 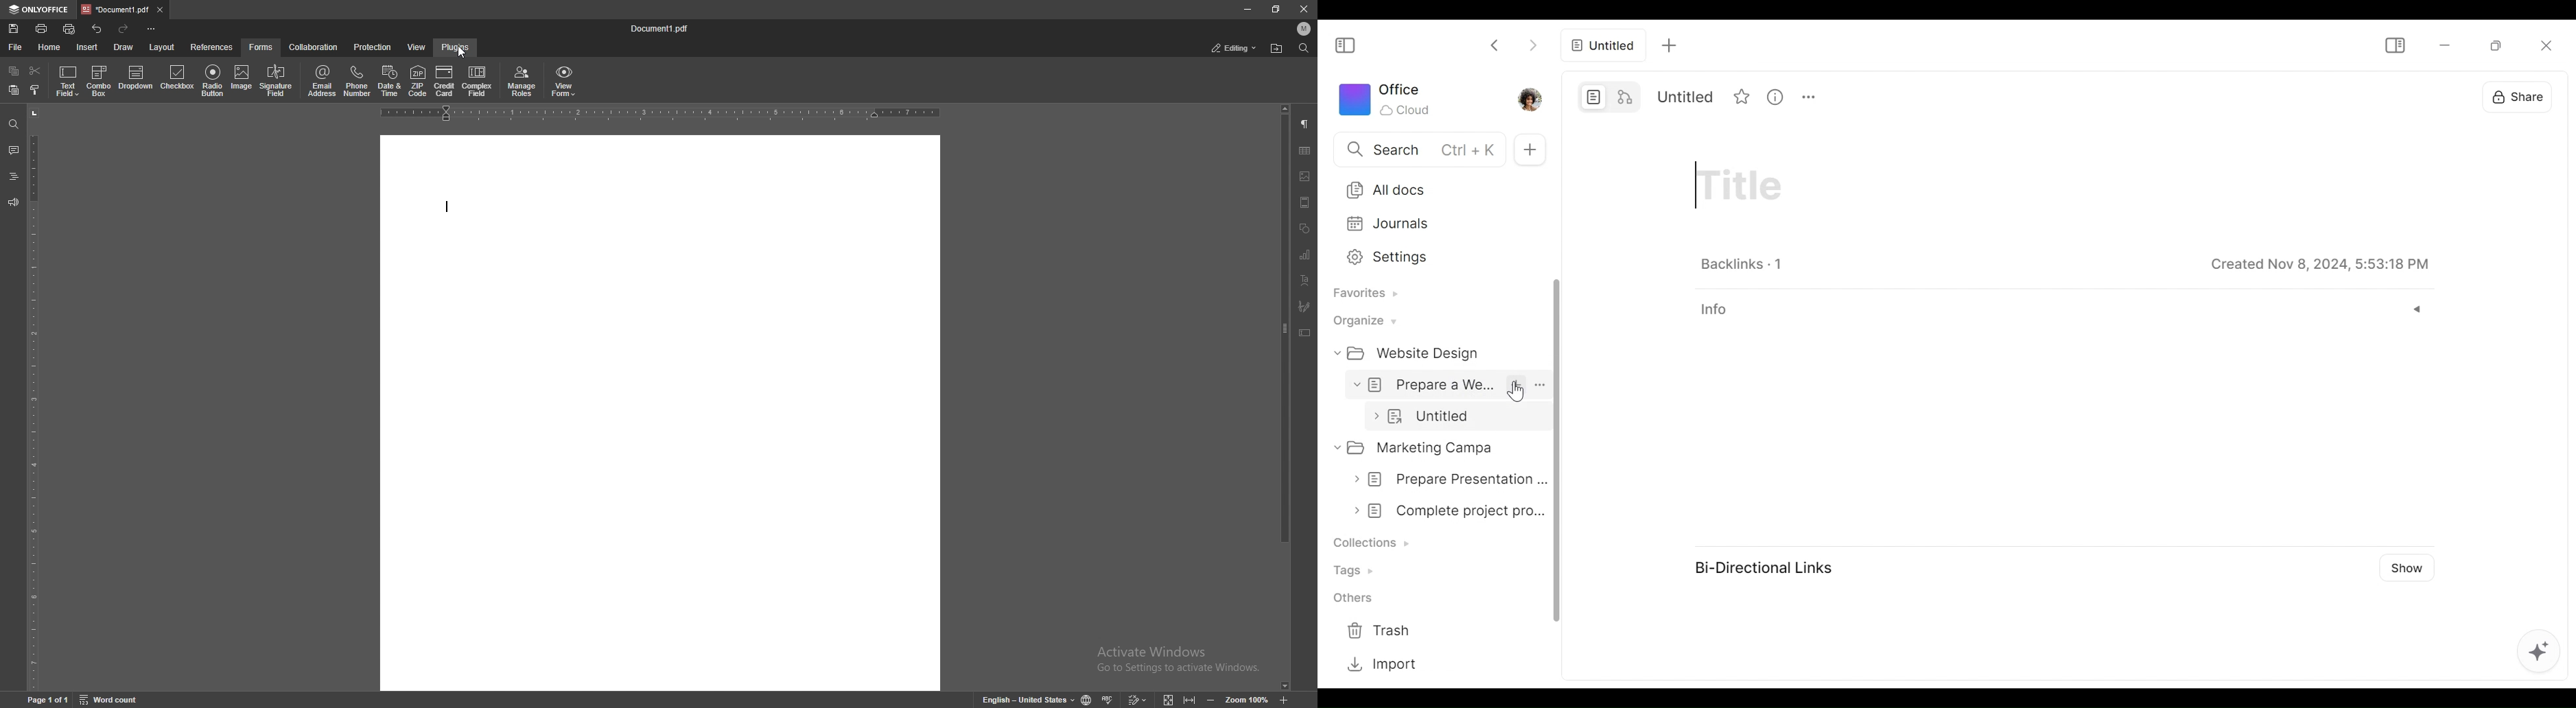 What do you see at coordinates (1276, 9) in the screenshot?
I see `resize` at bounding box center [1276, 9].